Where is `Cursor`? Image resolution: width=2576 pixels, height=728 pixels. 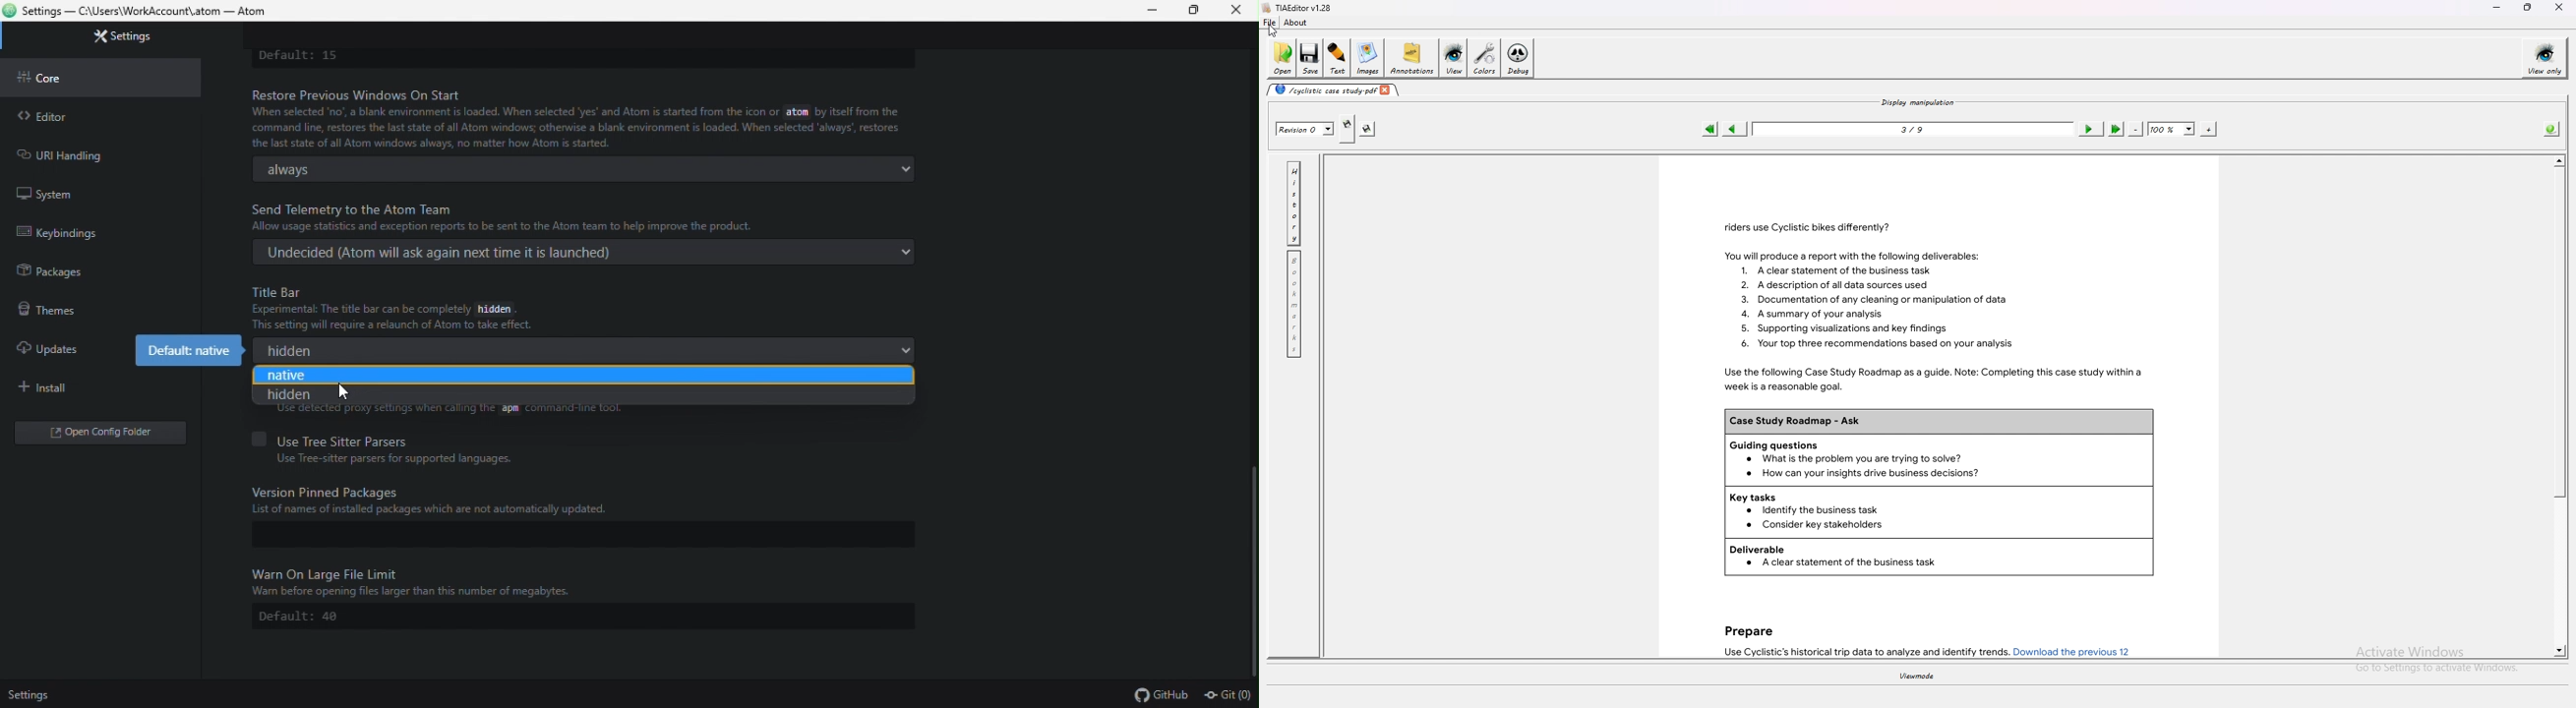
Cursor is located at coordinates (341, 391).